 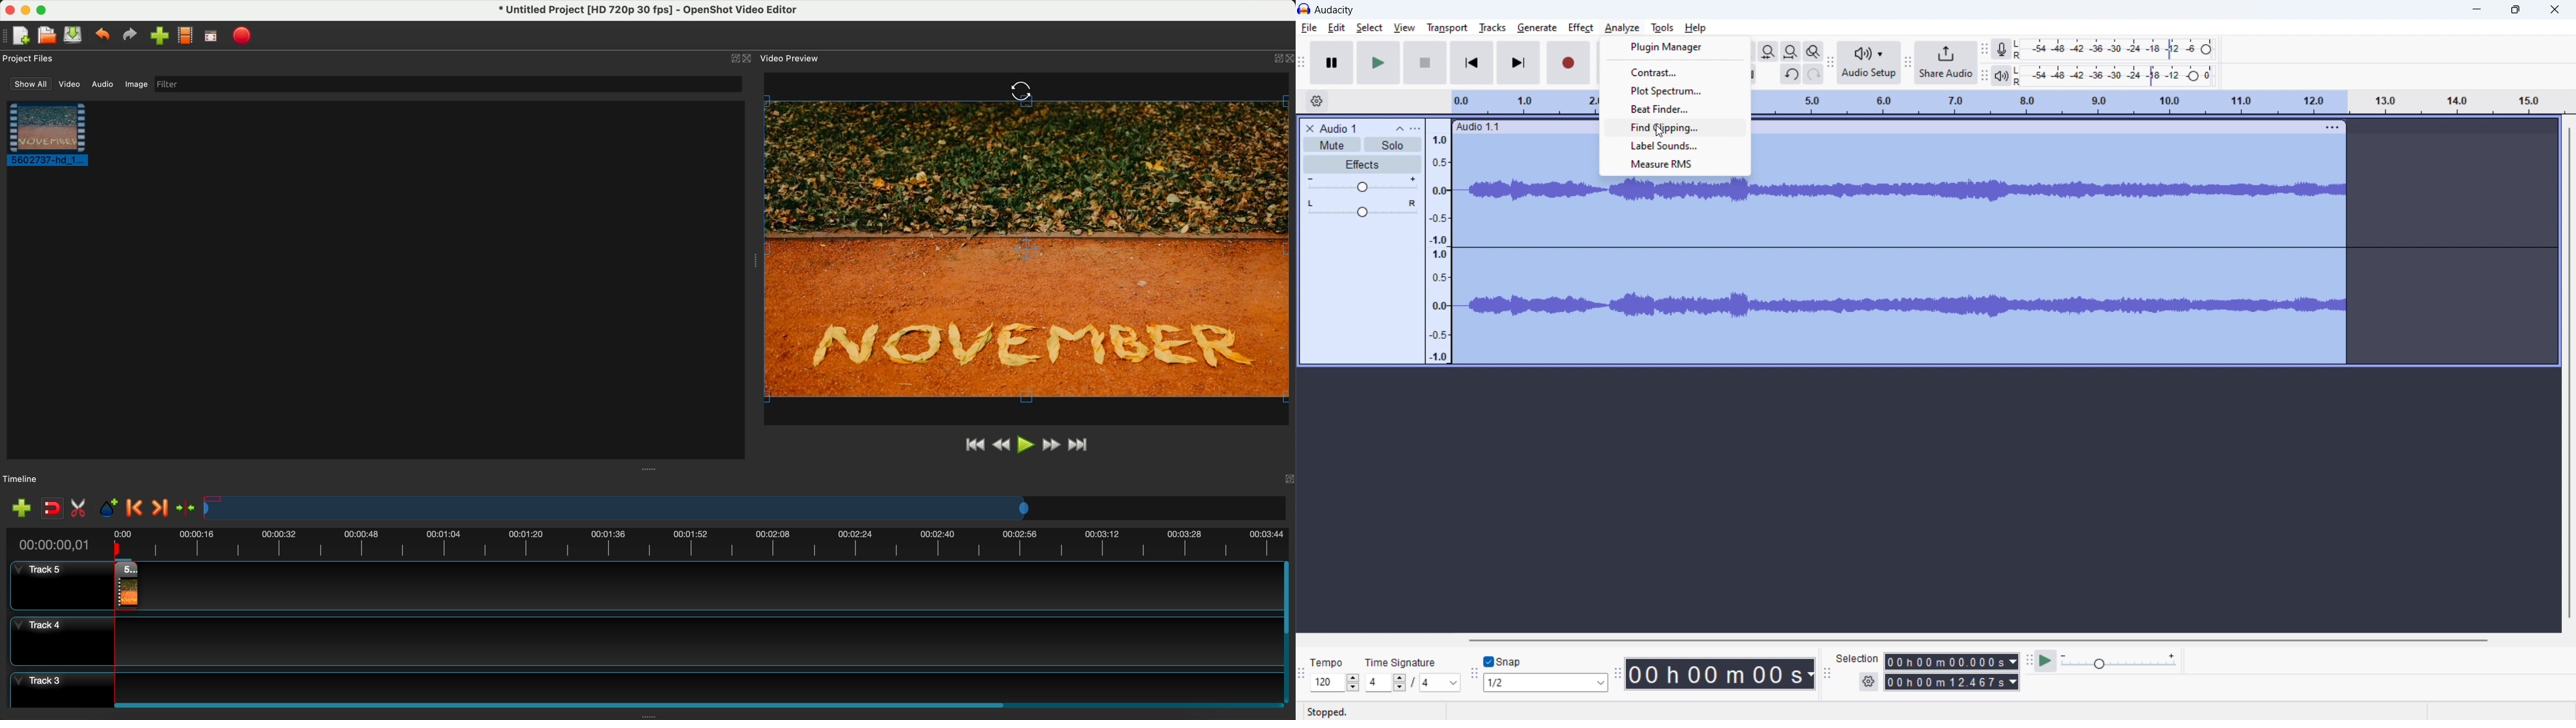 I want to click on Tempo, so click(x=1334, y=658).